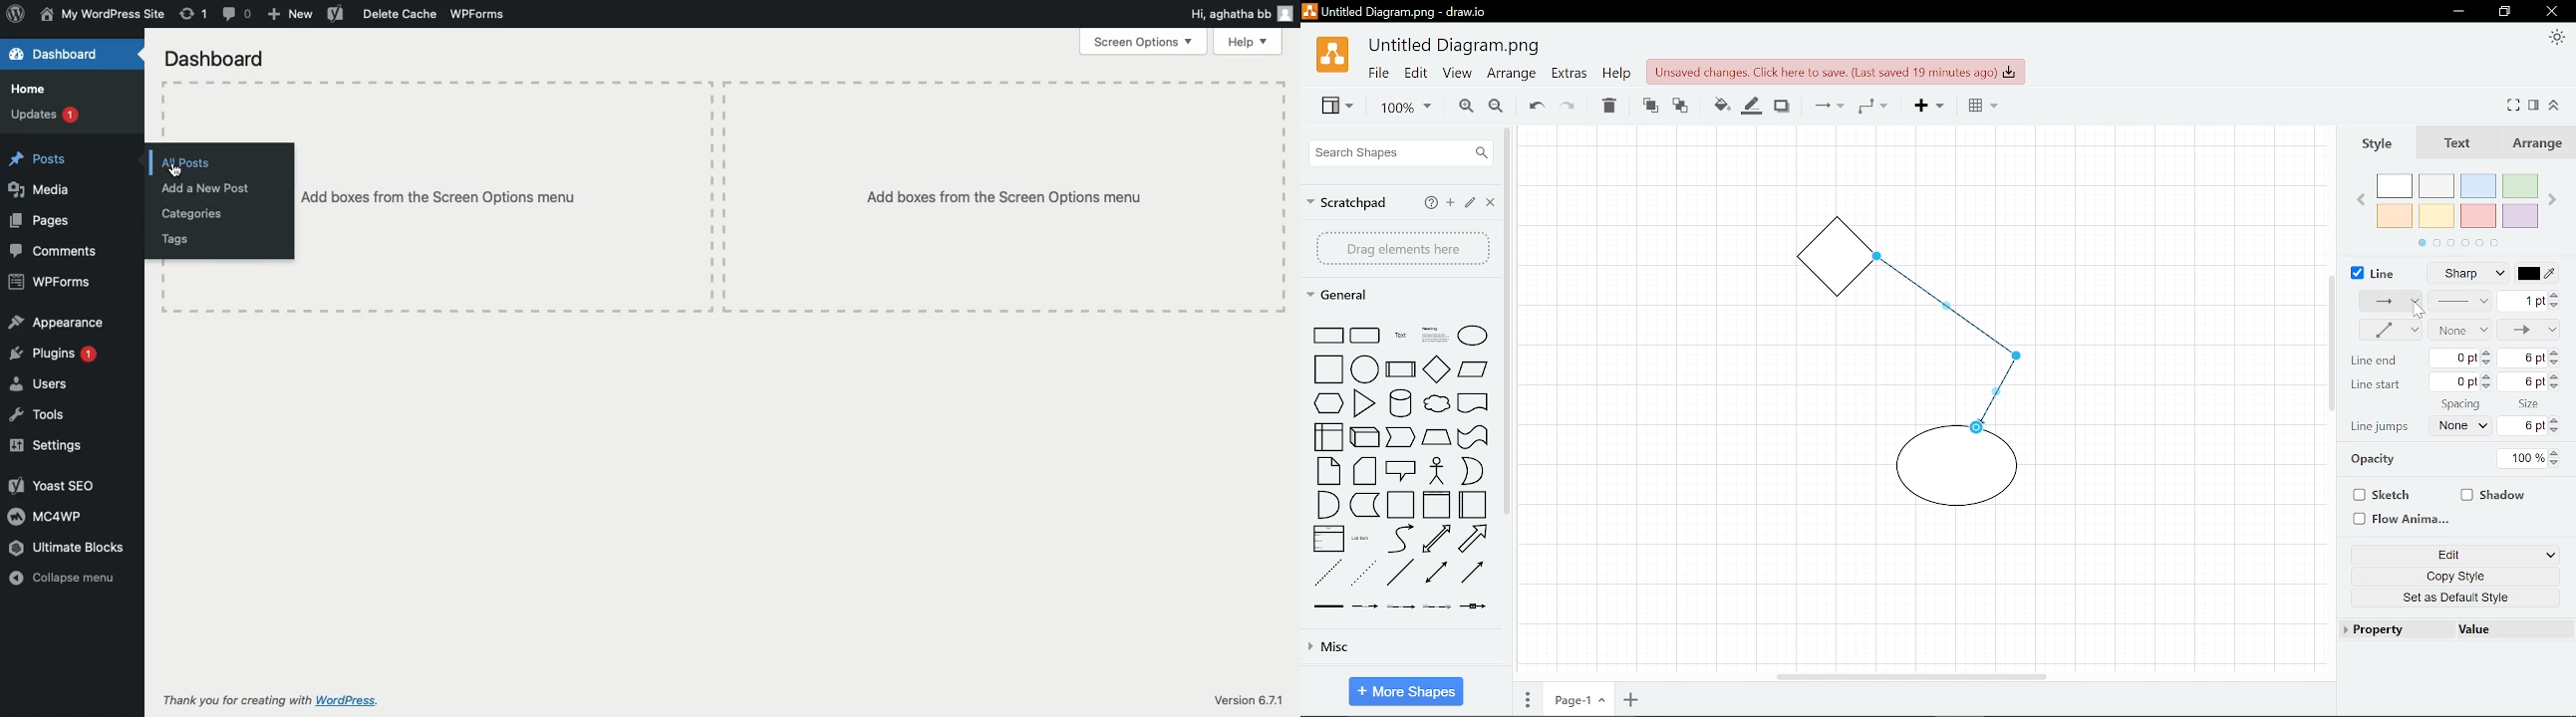  What do you see at coordinates (1681, 105) in the screenshot?
I see `To back` at bounding box center [1681, 105].